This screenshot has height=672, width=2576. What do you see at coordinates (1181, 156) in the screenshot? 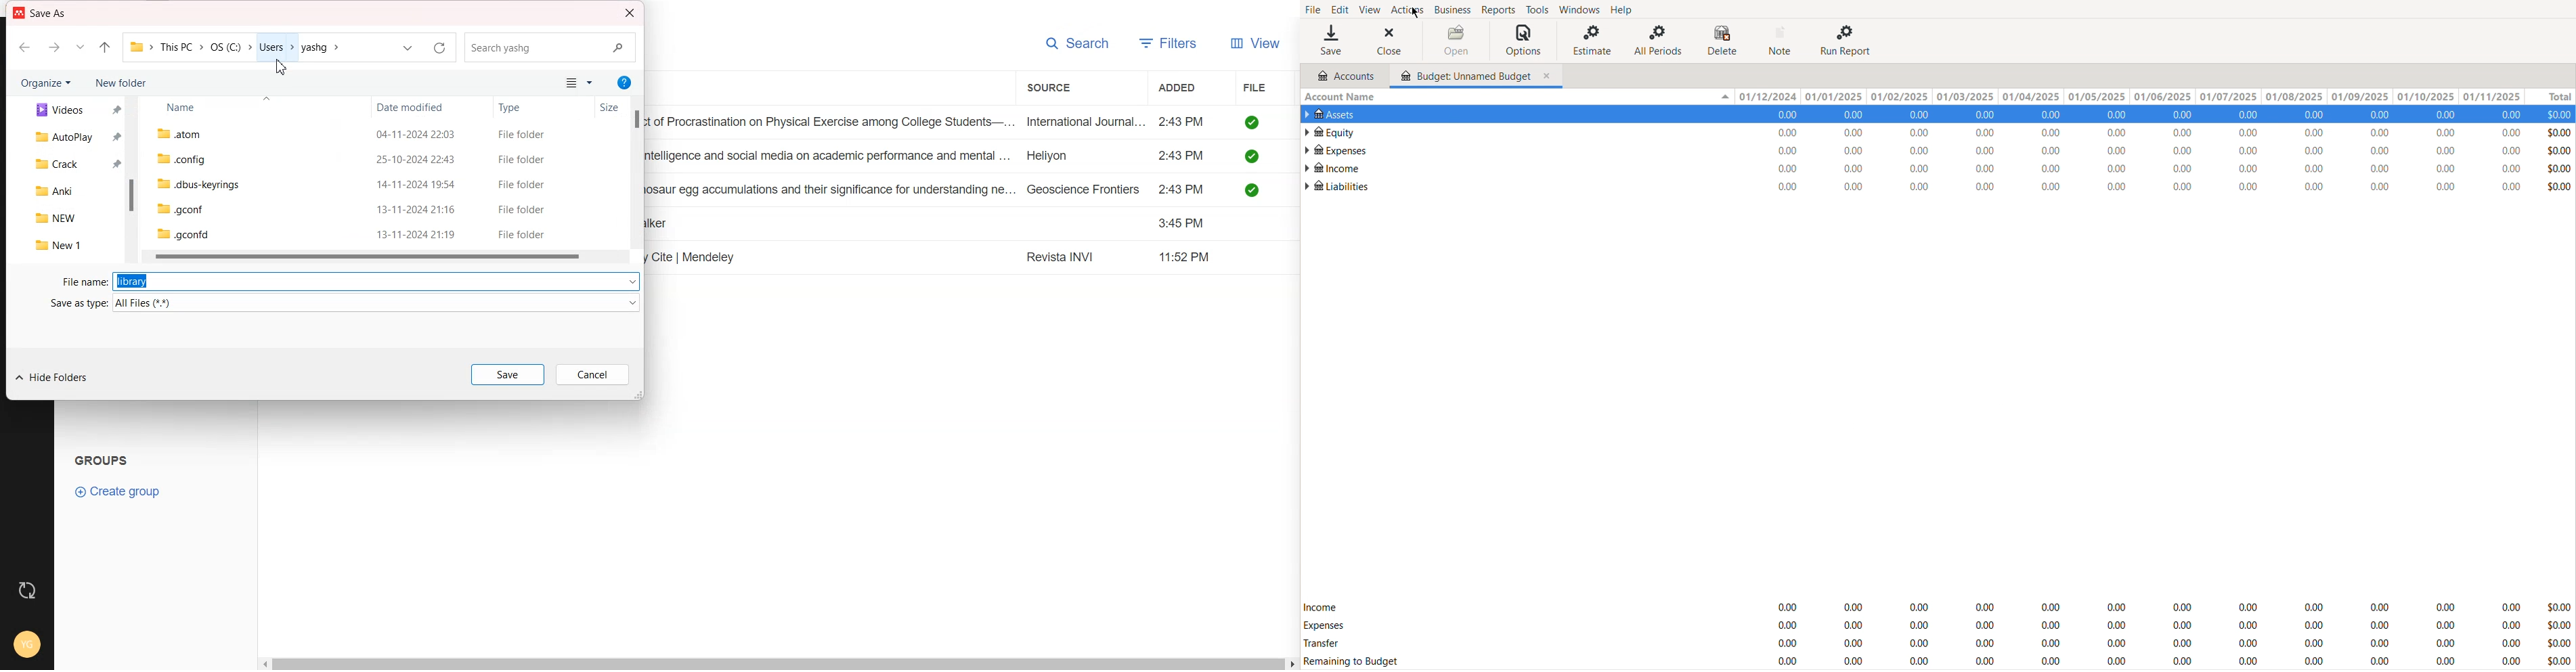
I see `2:43PM` at bounding box center [1181, 156].